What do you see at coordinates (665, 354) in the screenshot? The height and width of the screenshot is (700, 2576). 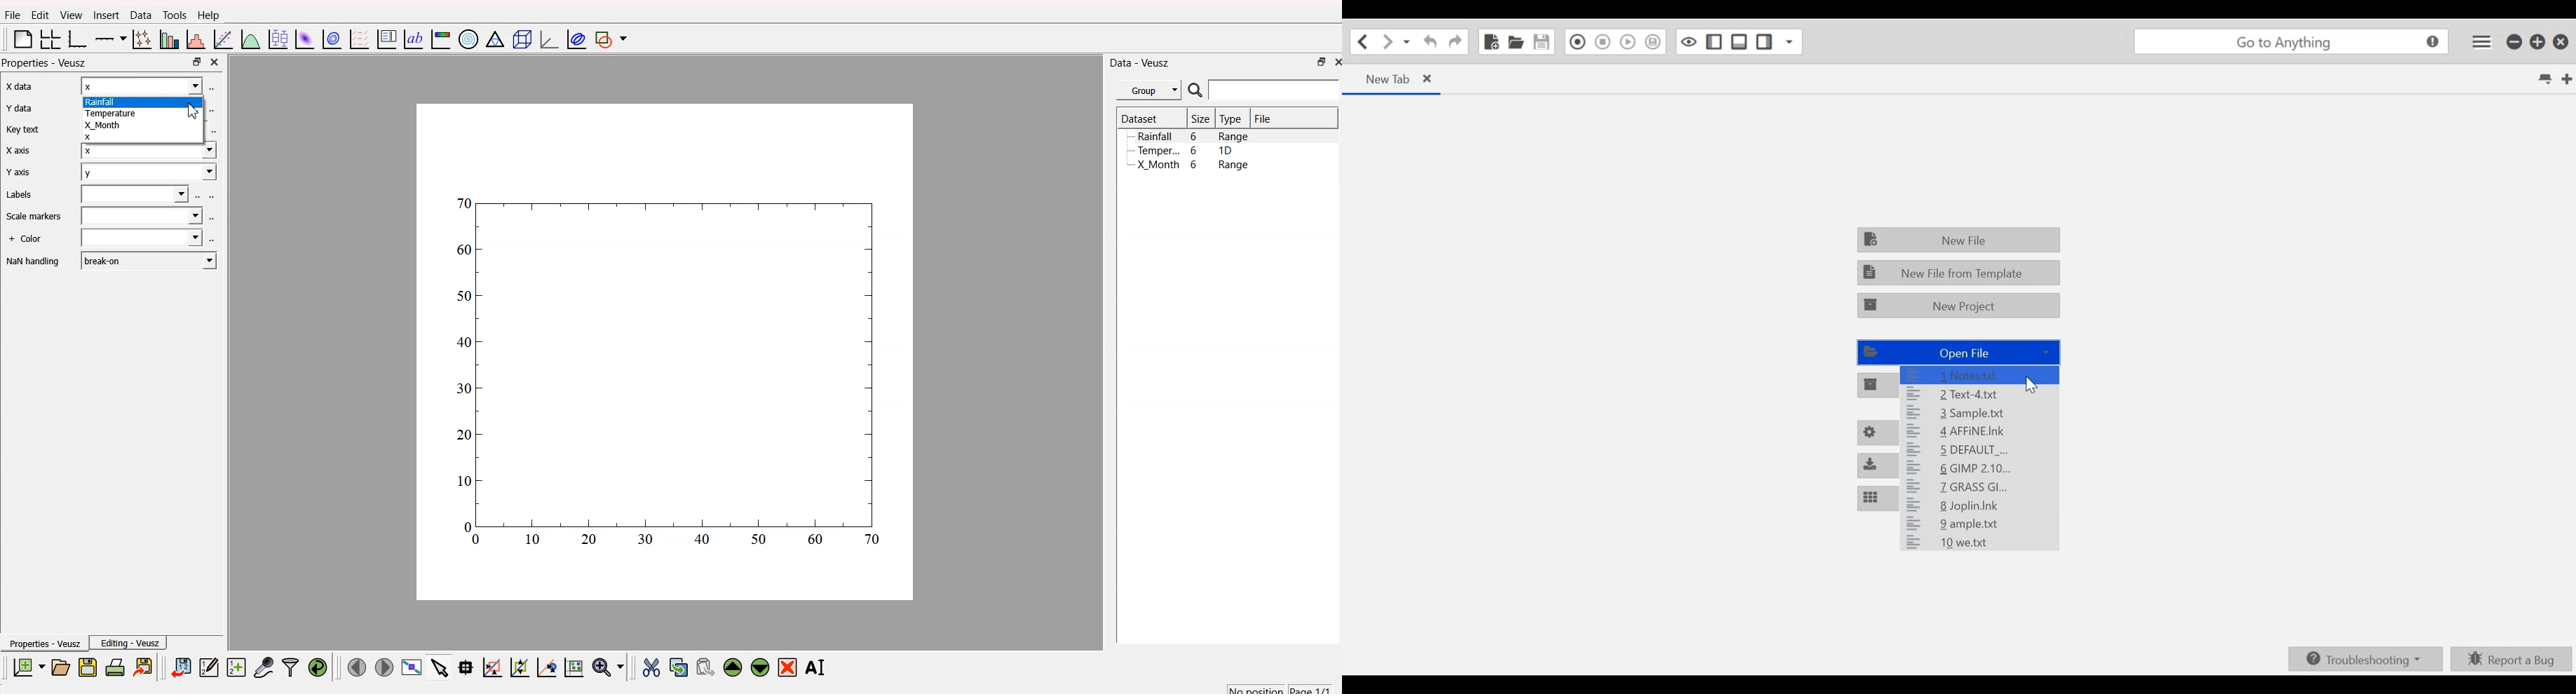 I see `canvas` at bounding box center [665, 354].